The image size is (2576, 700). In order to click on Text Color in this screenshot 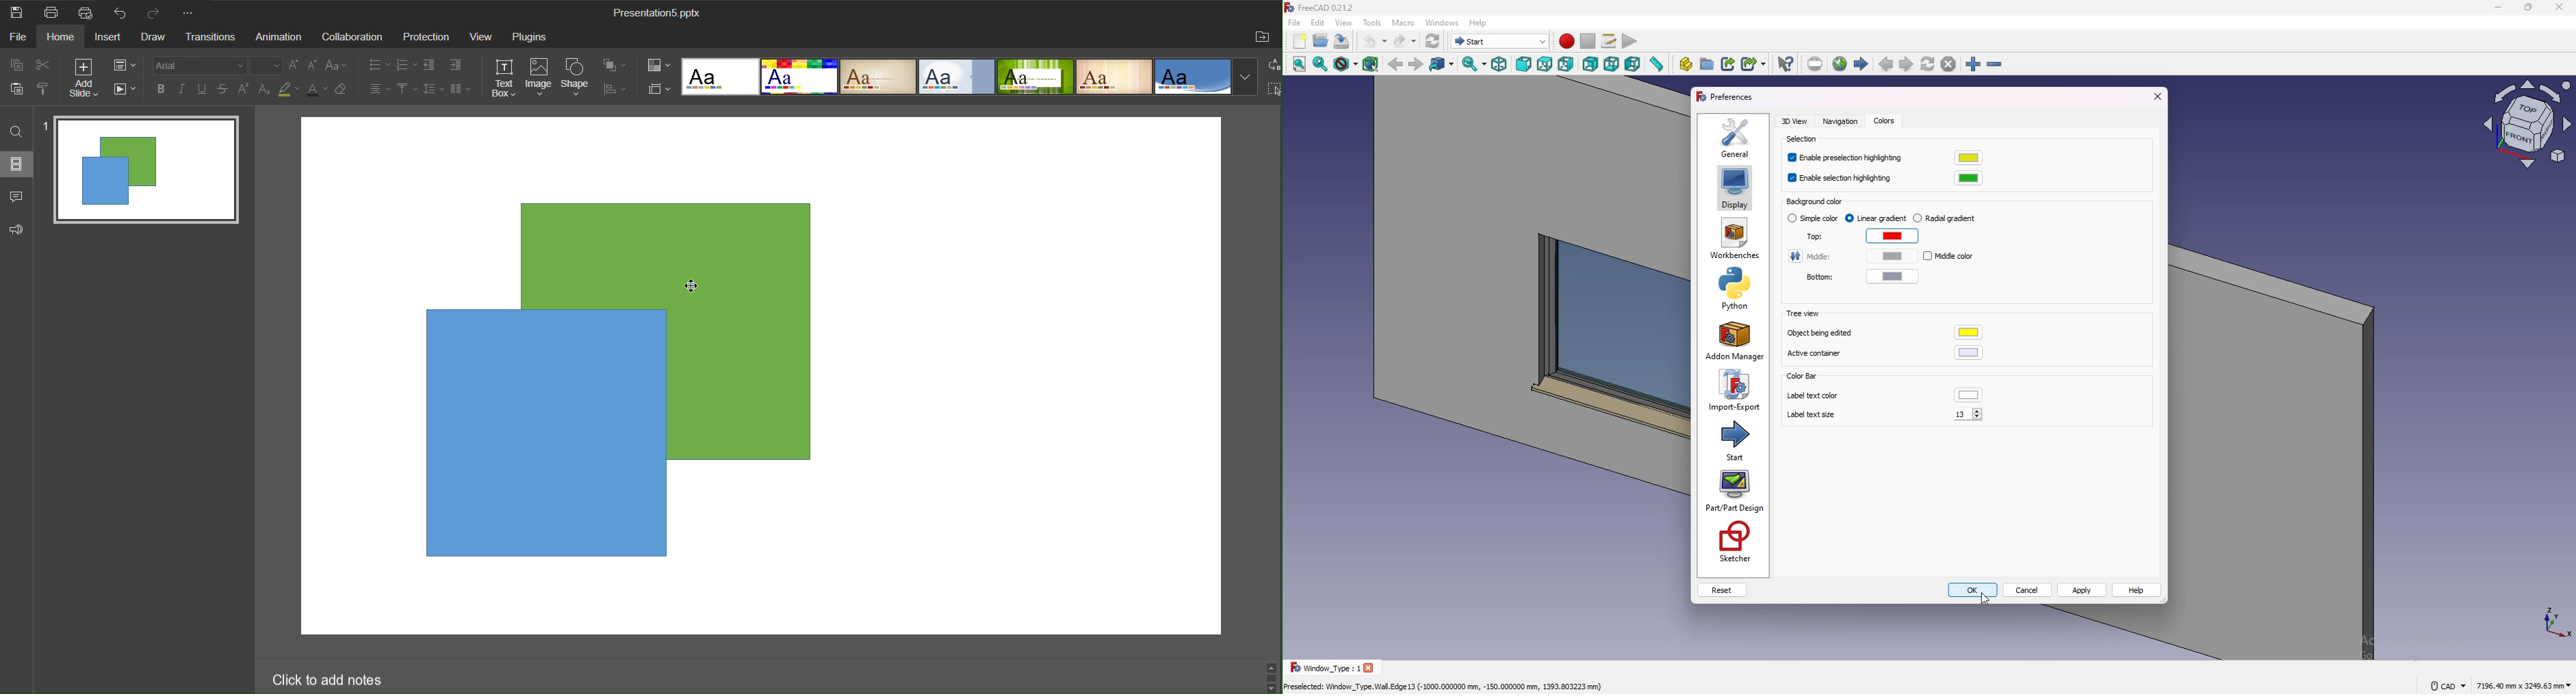, I will do `click(318, 90)`.